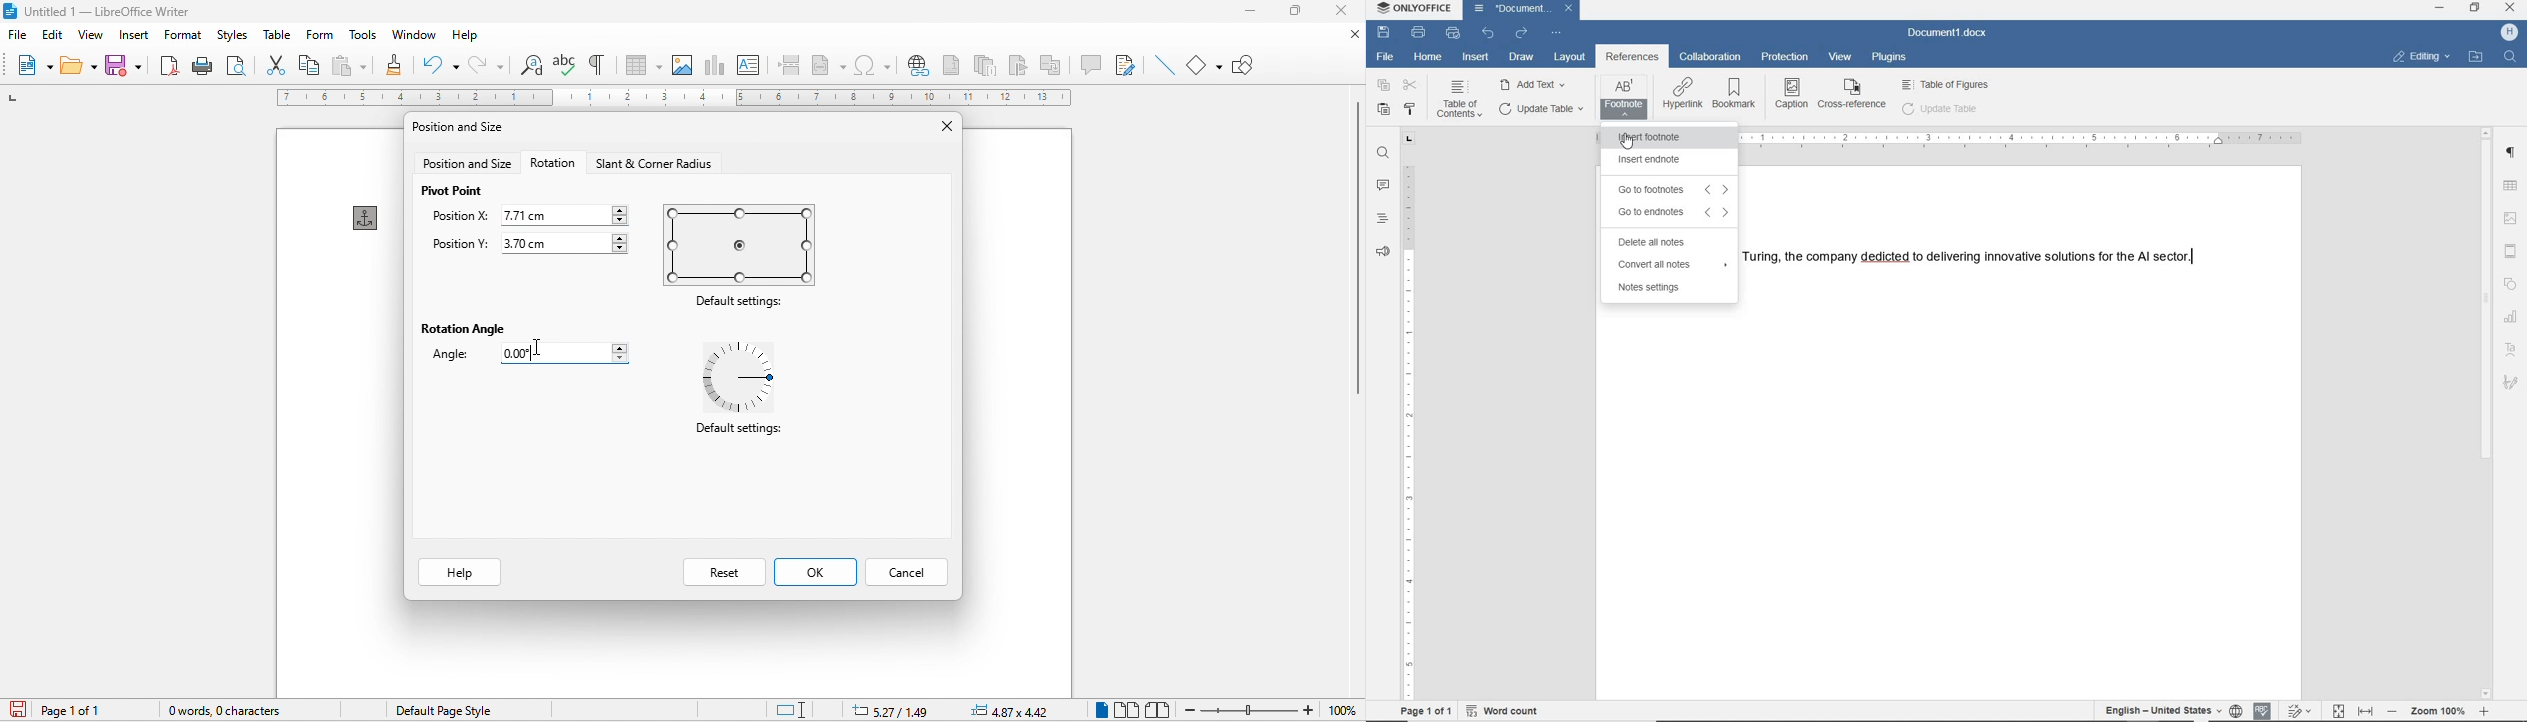  What do you see at coordinates (490, 67) in the screenshot?
I see `redo` at bounding box center [490, 67].